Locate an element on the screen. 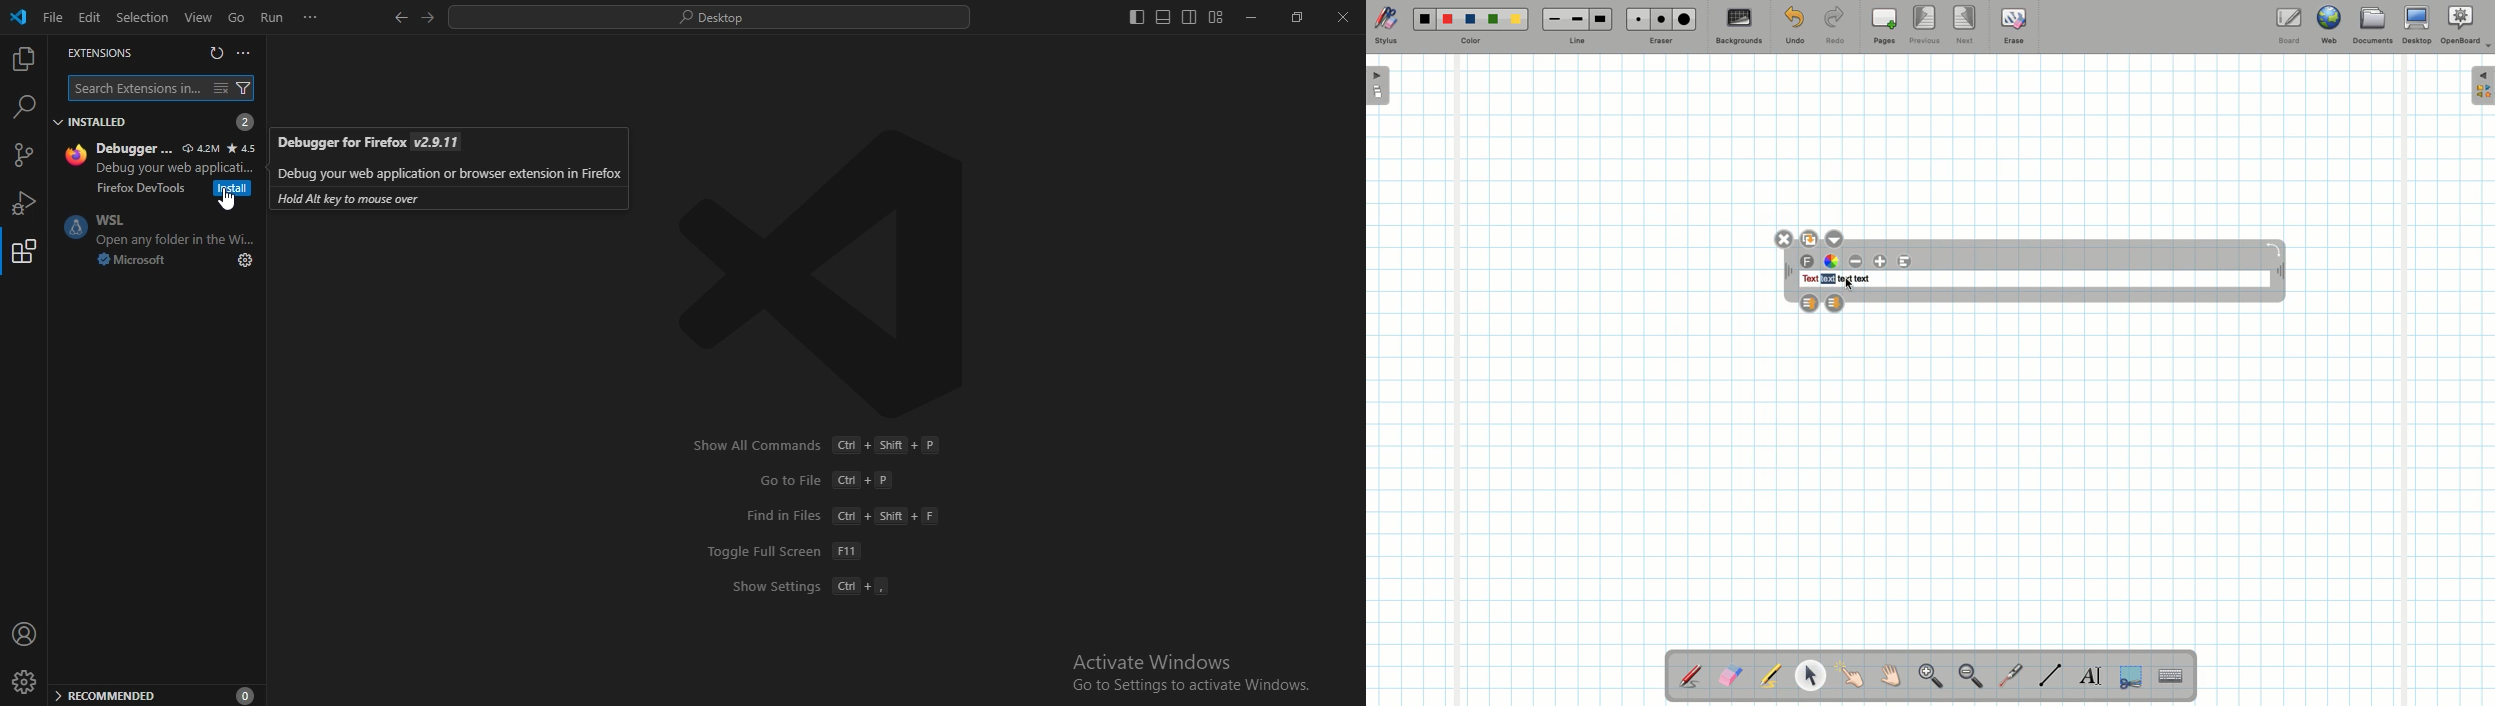  search is located at coordinates (137, 88).